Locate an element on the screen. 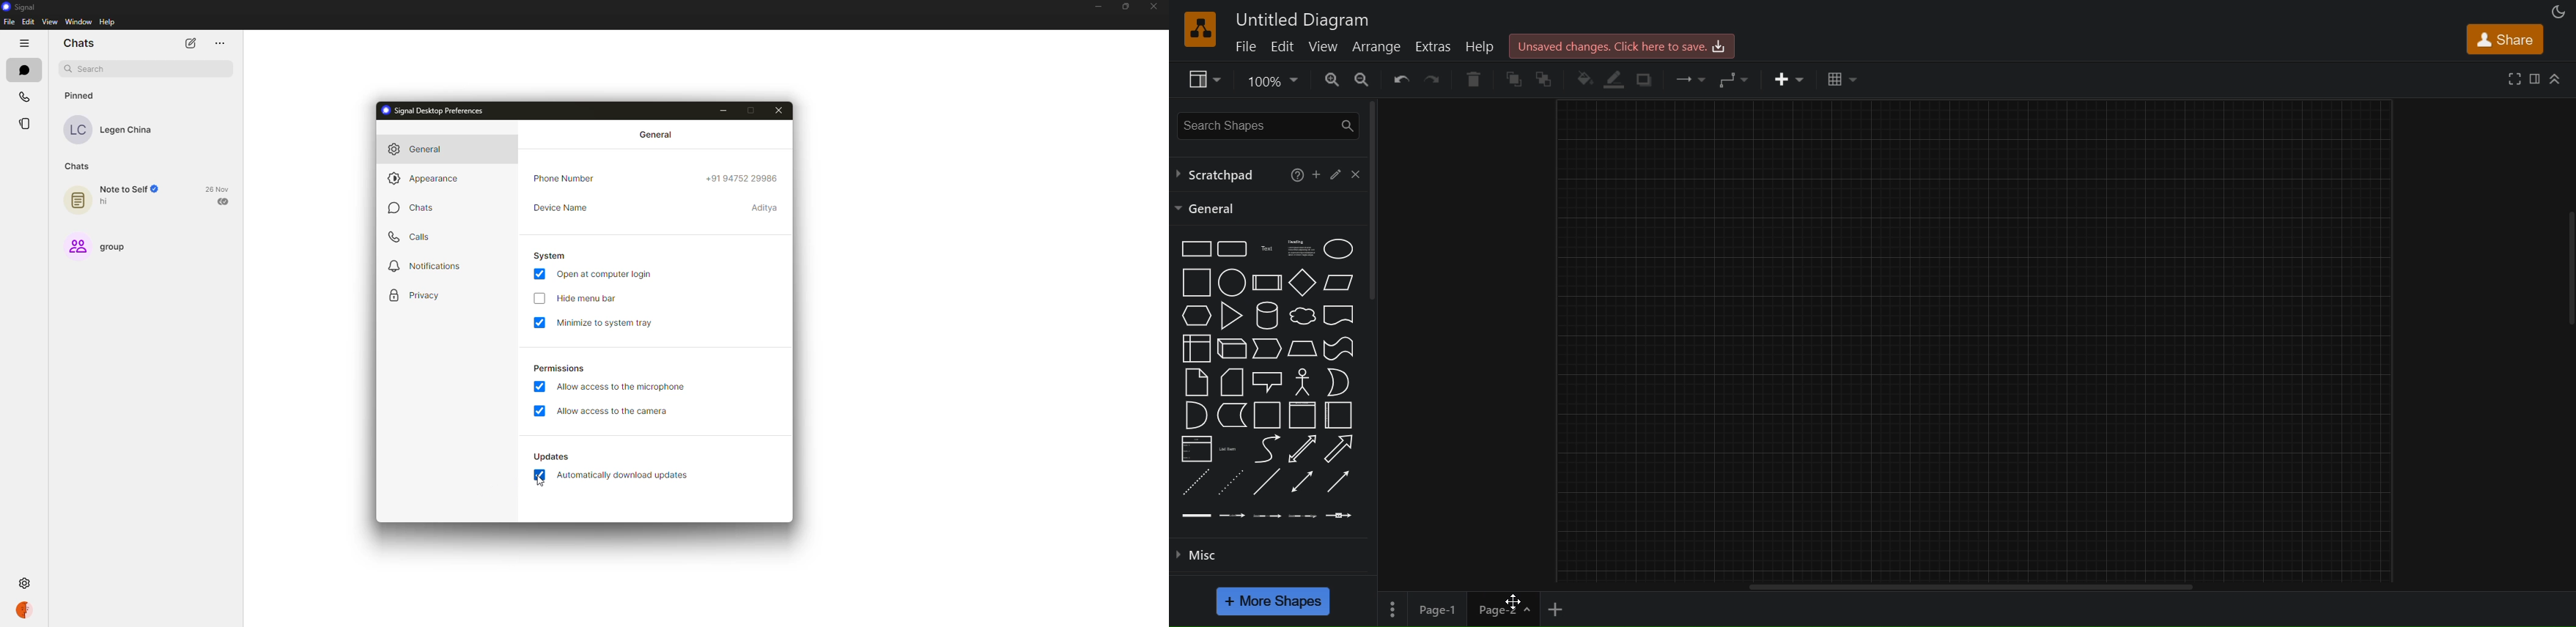  cursor is located at coordinates (1513, 601).